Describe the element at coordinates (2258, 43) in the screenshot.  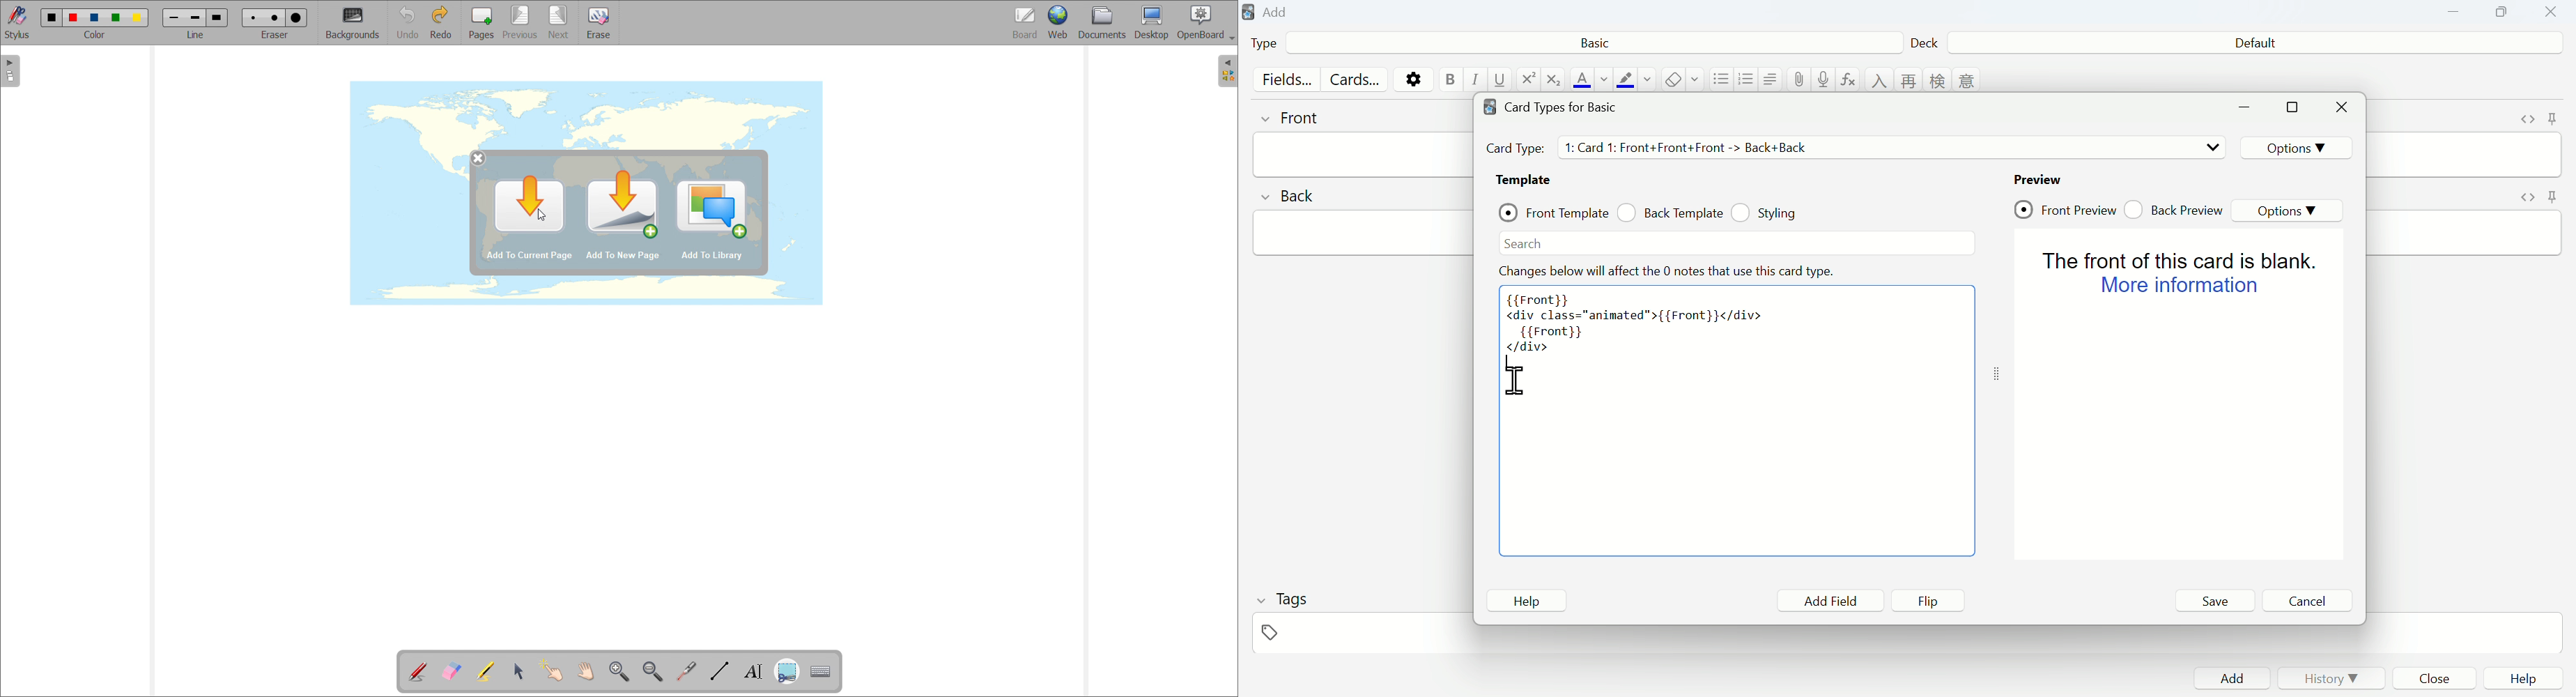
I see `Default` at that location.